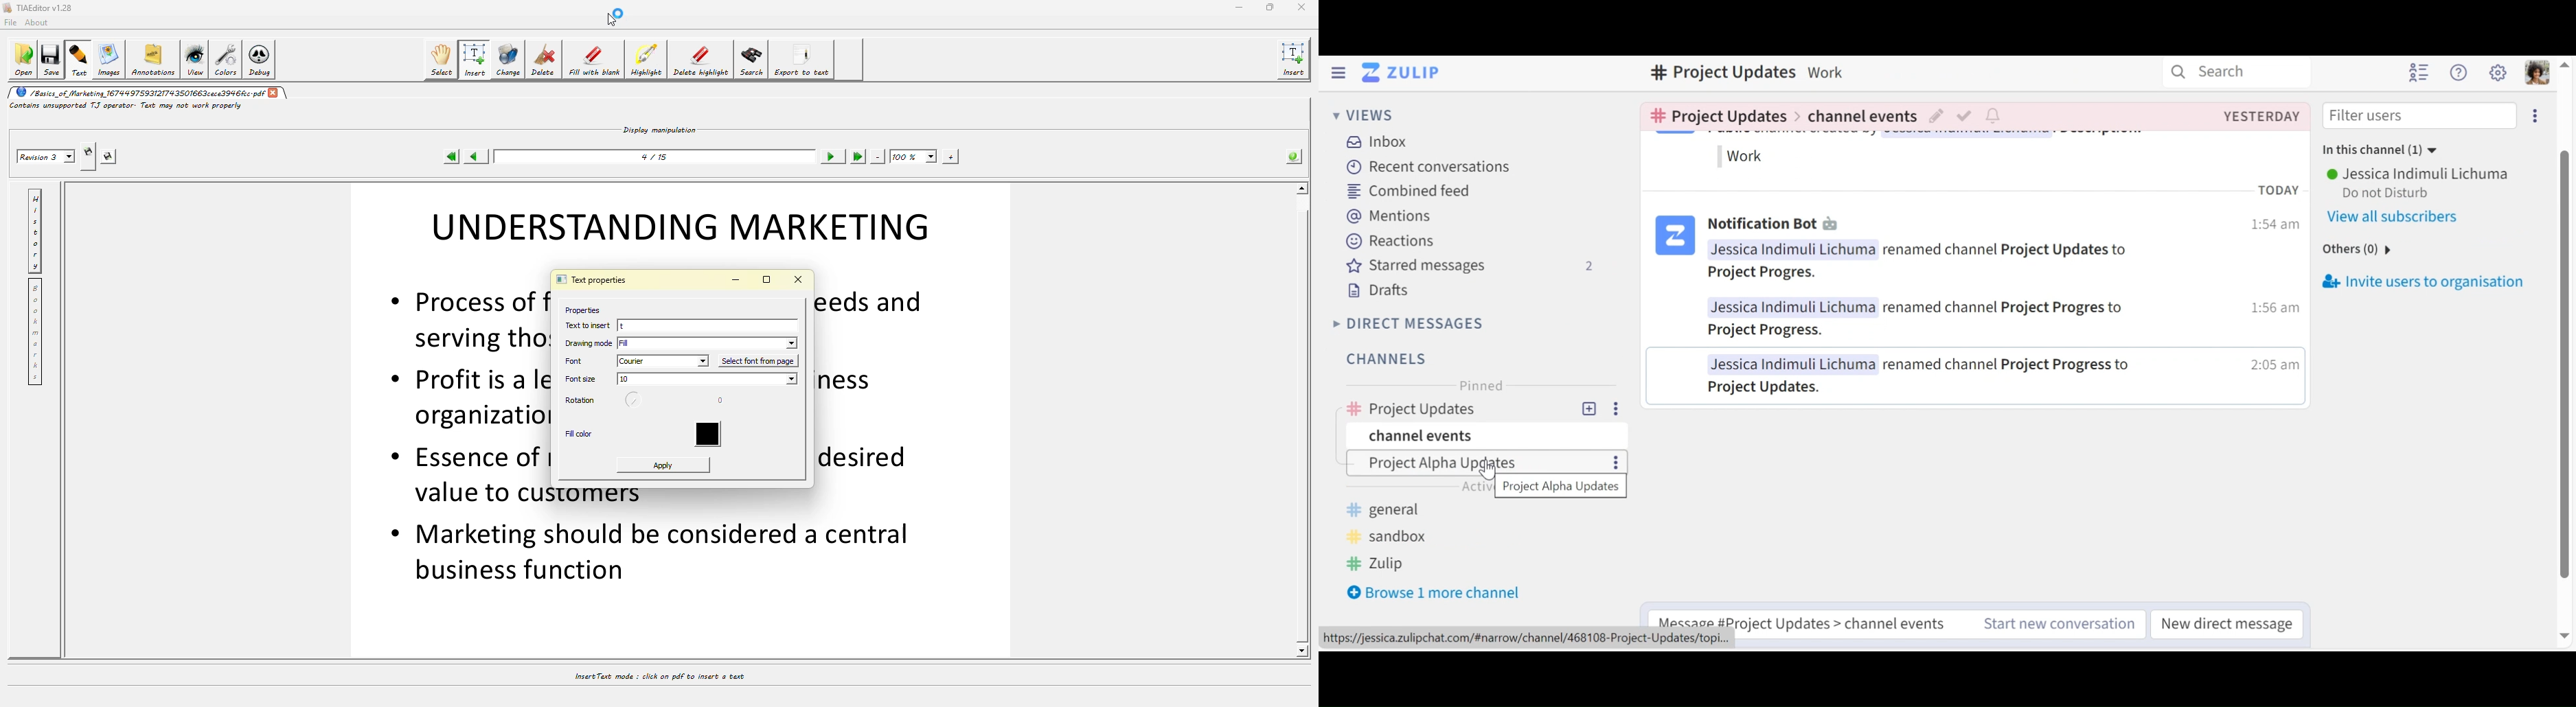  I want to click on Edit topic, so click(1937, 118).